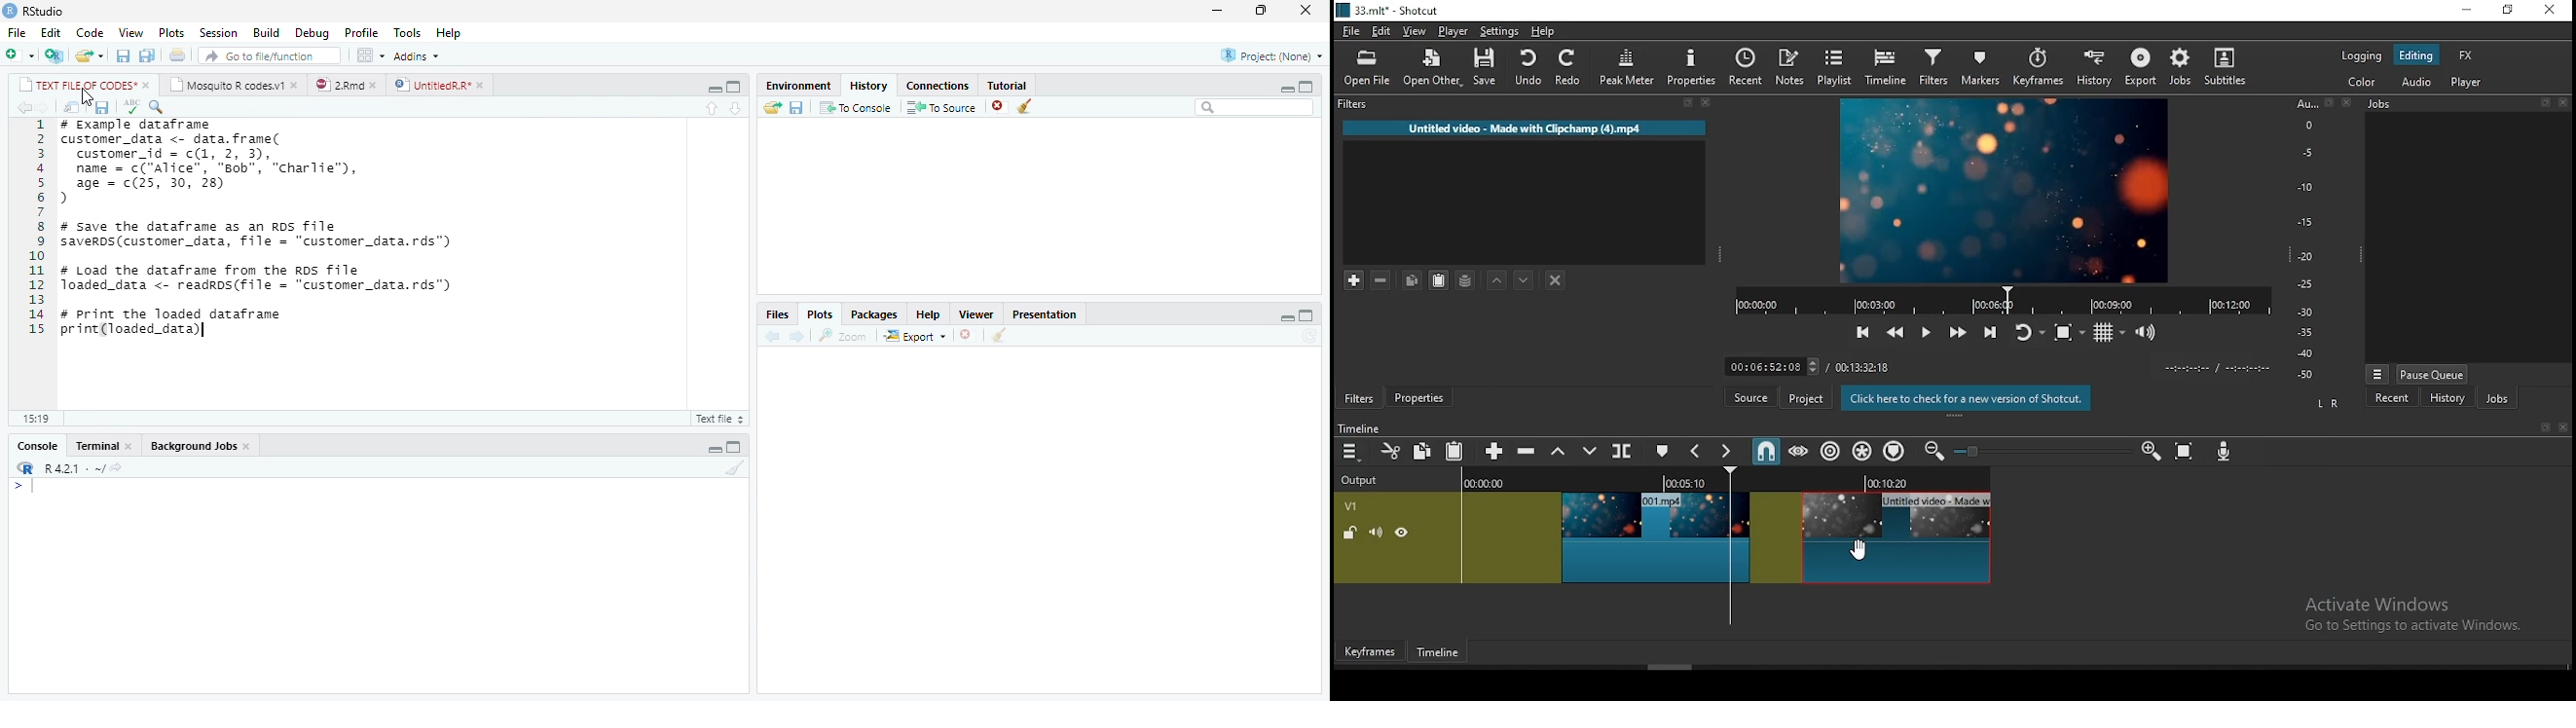 Image resolution: width=2576 pixels, height=728 pixels. What do you see at coordinates (1386, 280) in the screenshot?
I see `remove selected filters` at bounding box center [1386, 280].